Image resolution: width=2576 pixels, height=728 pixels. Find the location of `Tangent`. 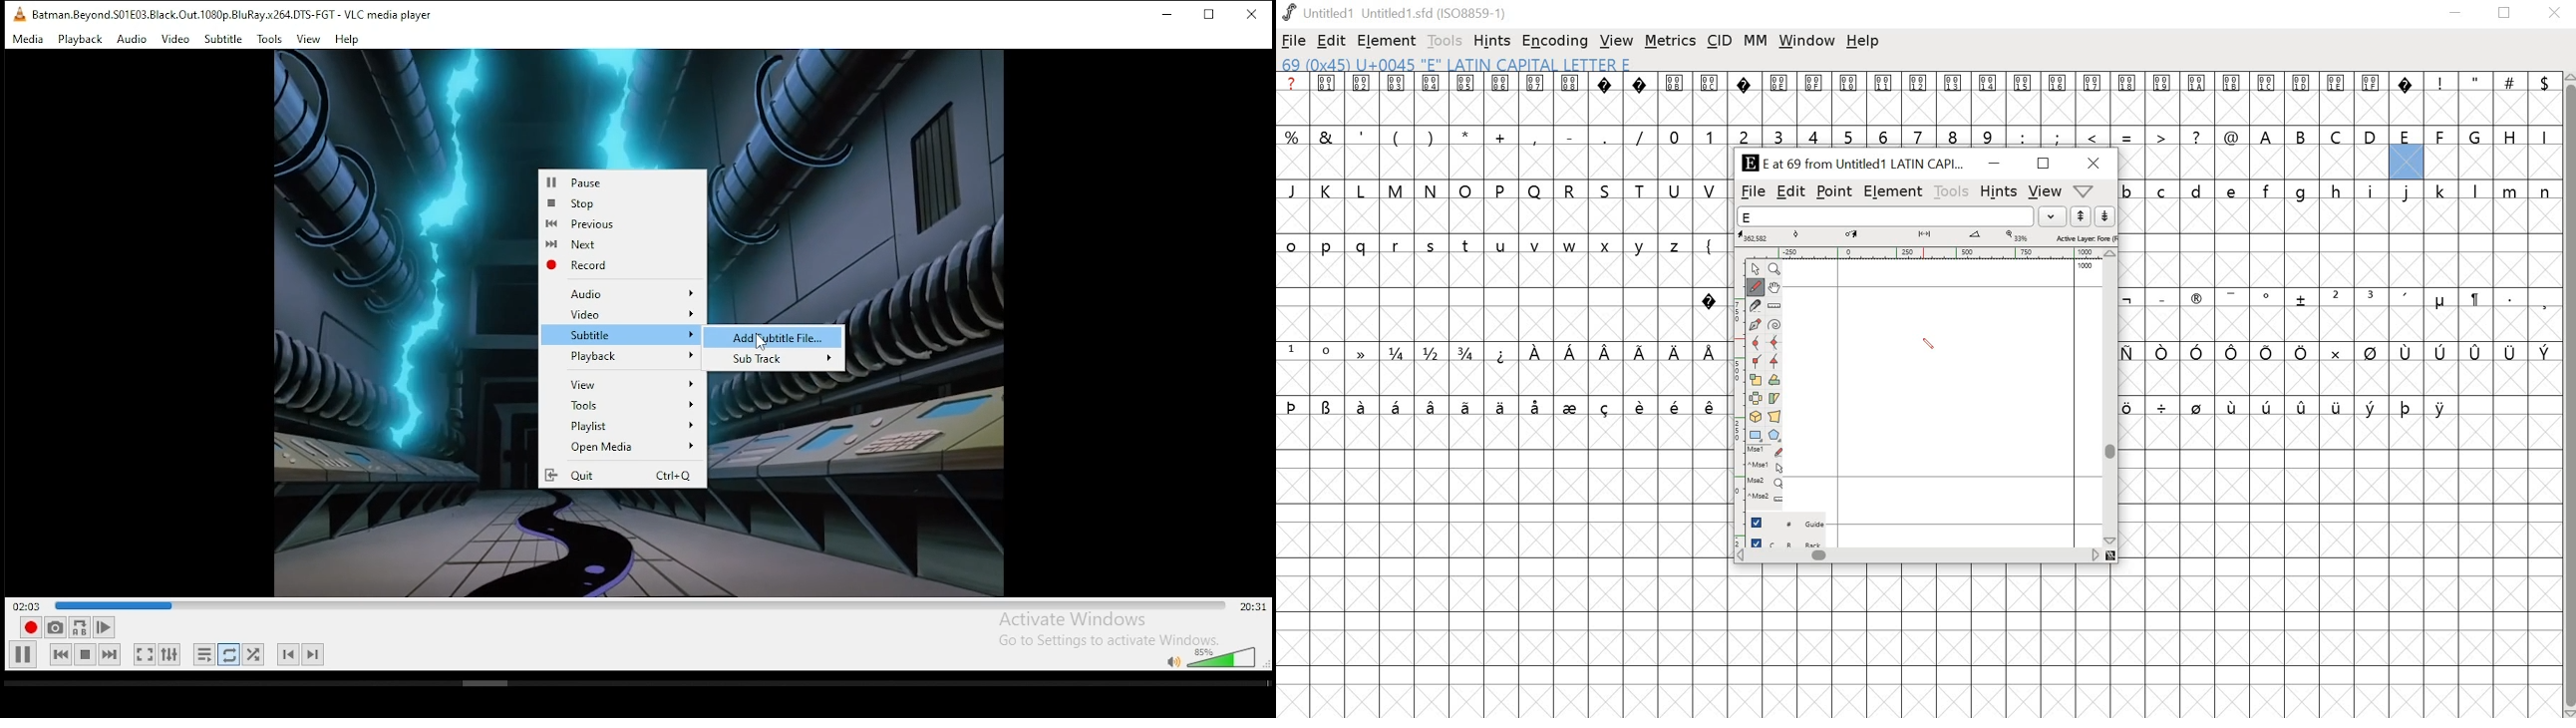

Tangent is located at coordinates (1774, 362).